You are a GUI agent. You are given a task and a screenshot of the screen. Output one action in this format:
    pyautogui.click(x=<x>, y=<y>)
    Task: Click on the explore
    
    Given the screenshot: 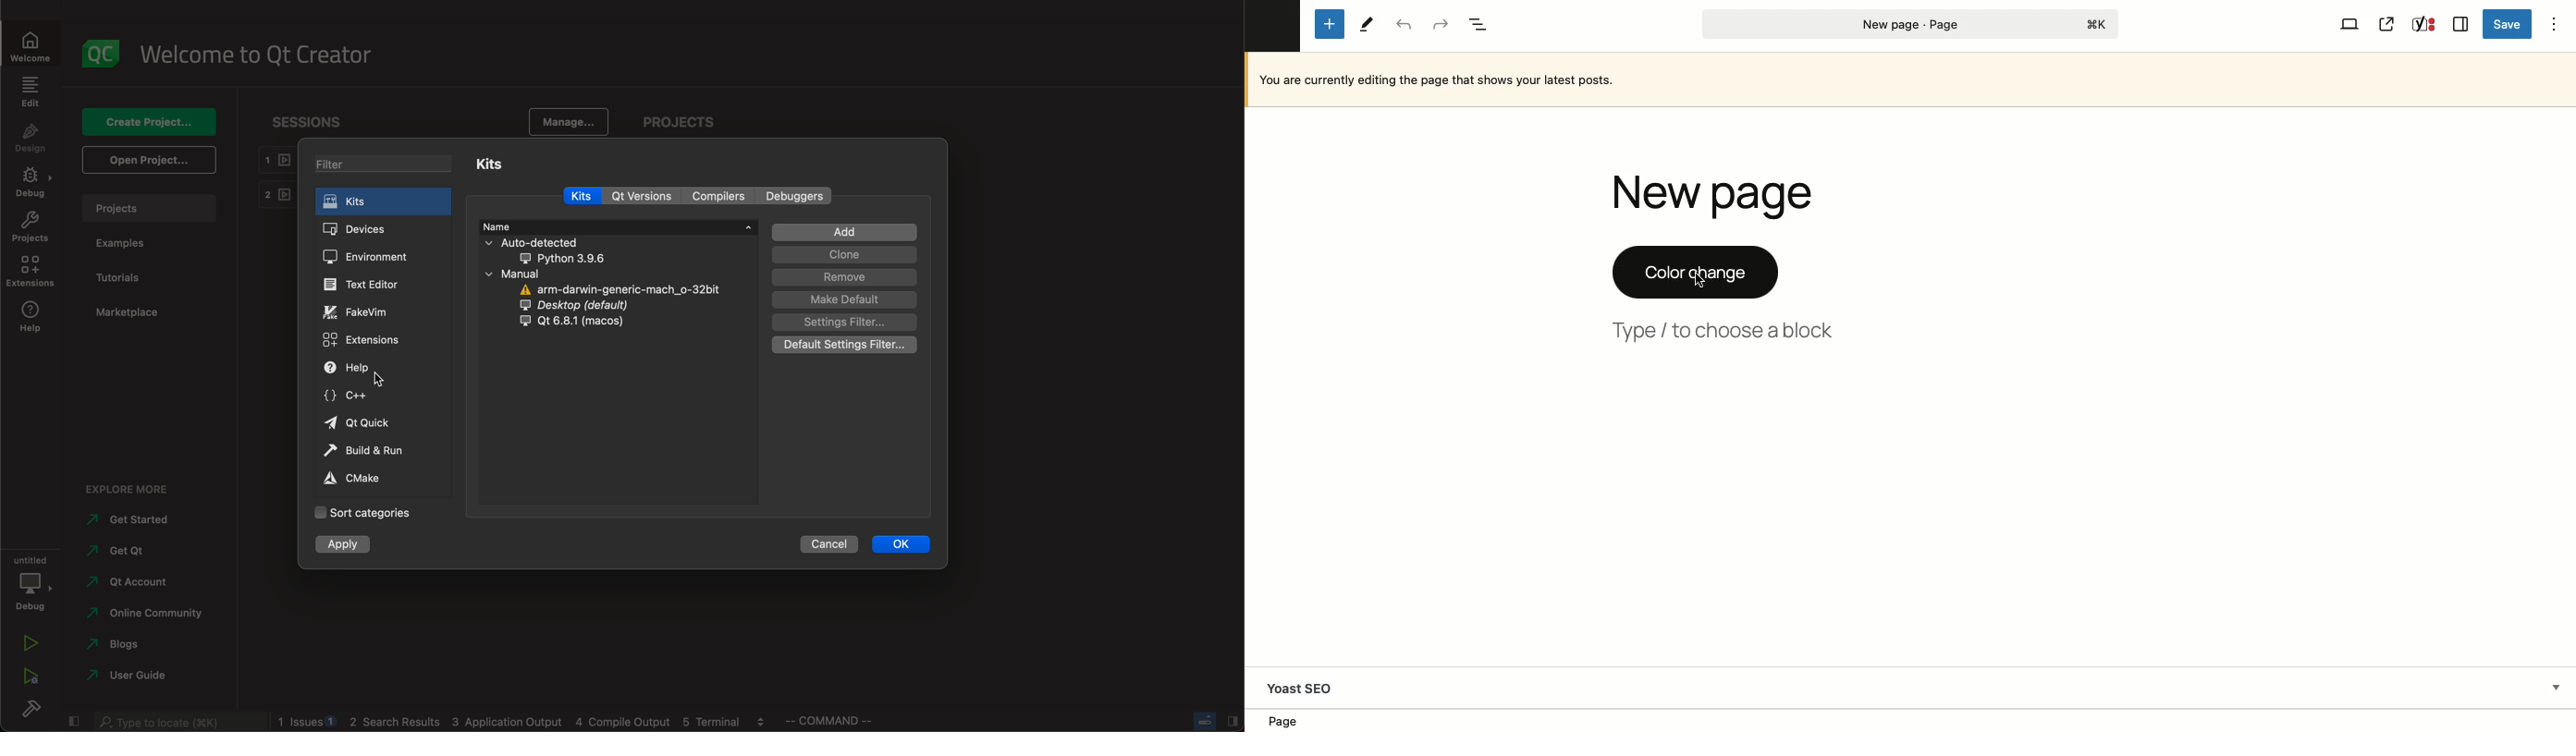 What is the action you would take?
    pyautogui.click(x=140, y=492)
    